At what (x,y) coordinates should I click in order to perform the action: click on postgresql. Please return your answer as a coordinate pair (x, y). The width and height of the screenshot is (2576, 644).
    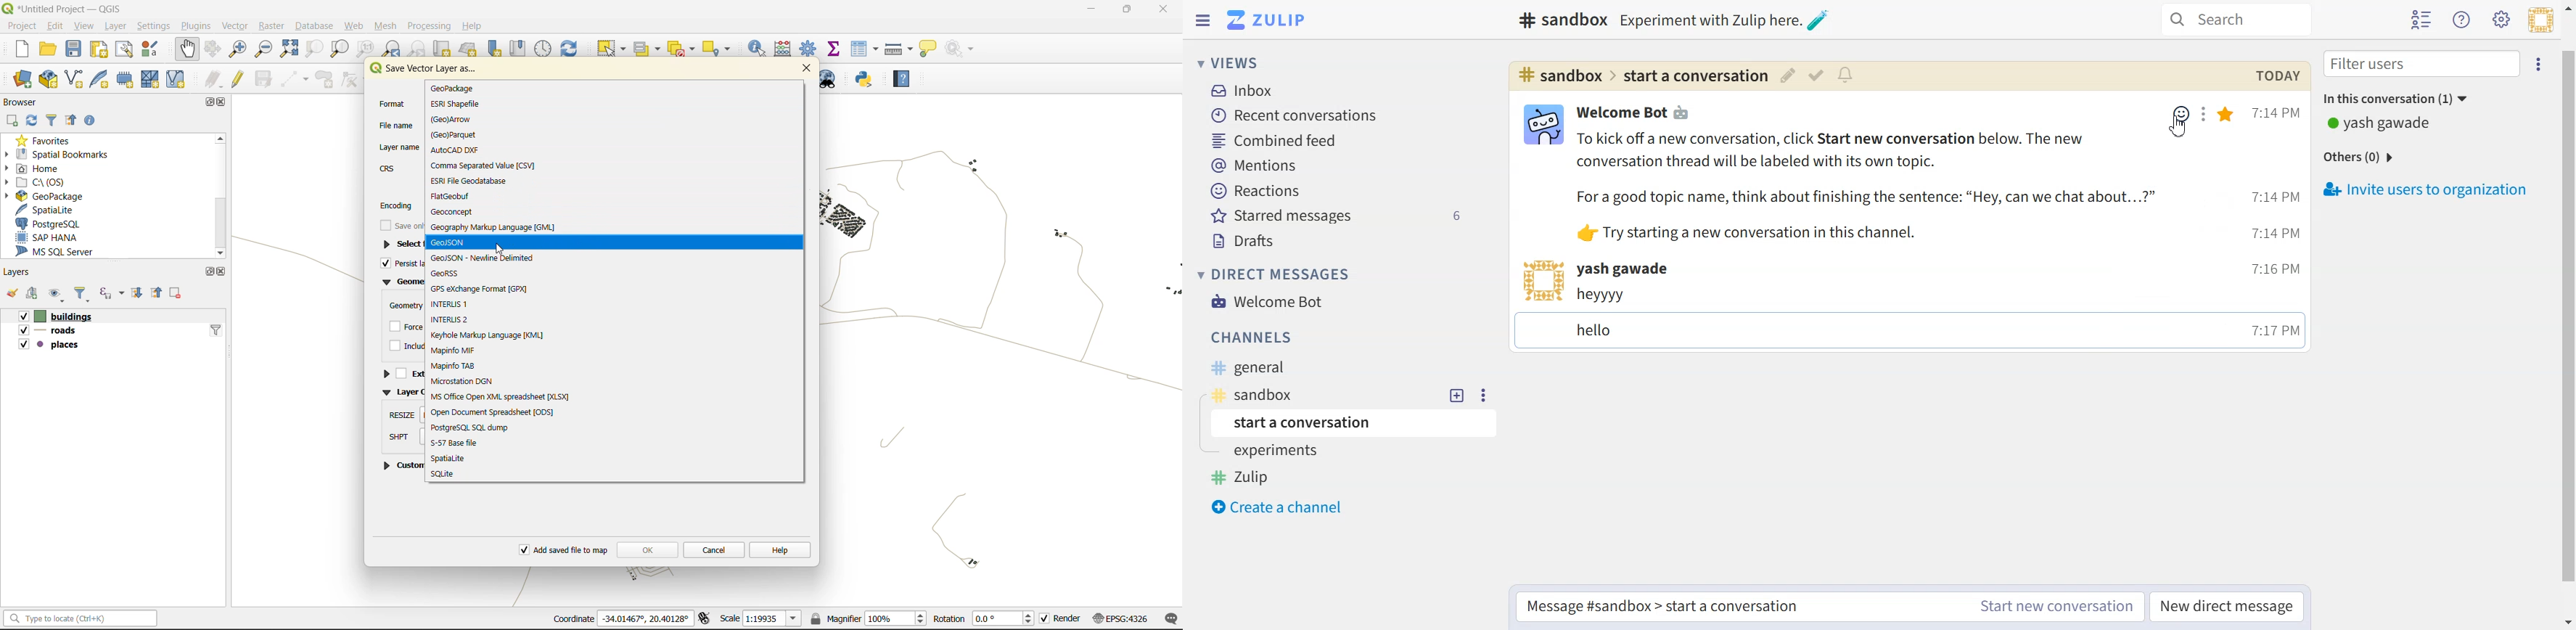
    Looking at the image, I should click on (52, 224).